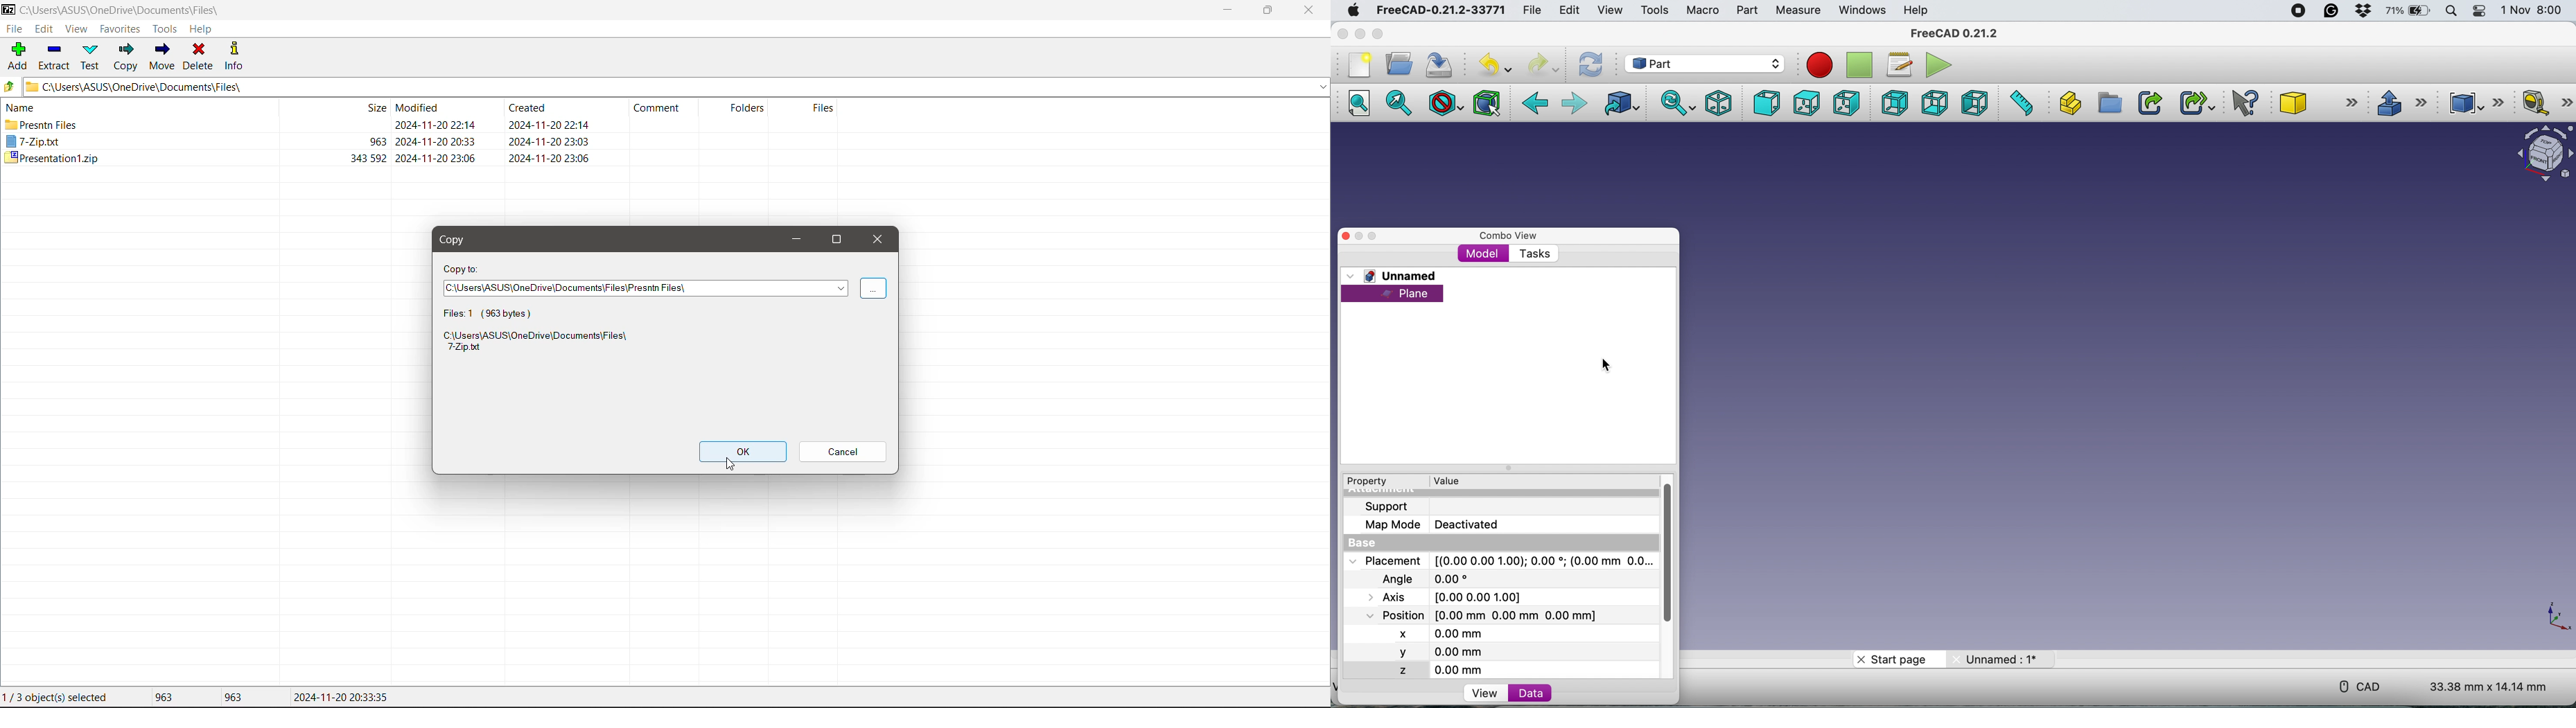  Describe the element at coordinates (1343, 33) in the screenshot. I see `close` at that location.